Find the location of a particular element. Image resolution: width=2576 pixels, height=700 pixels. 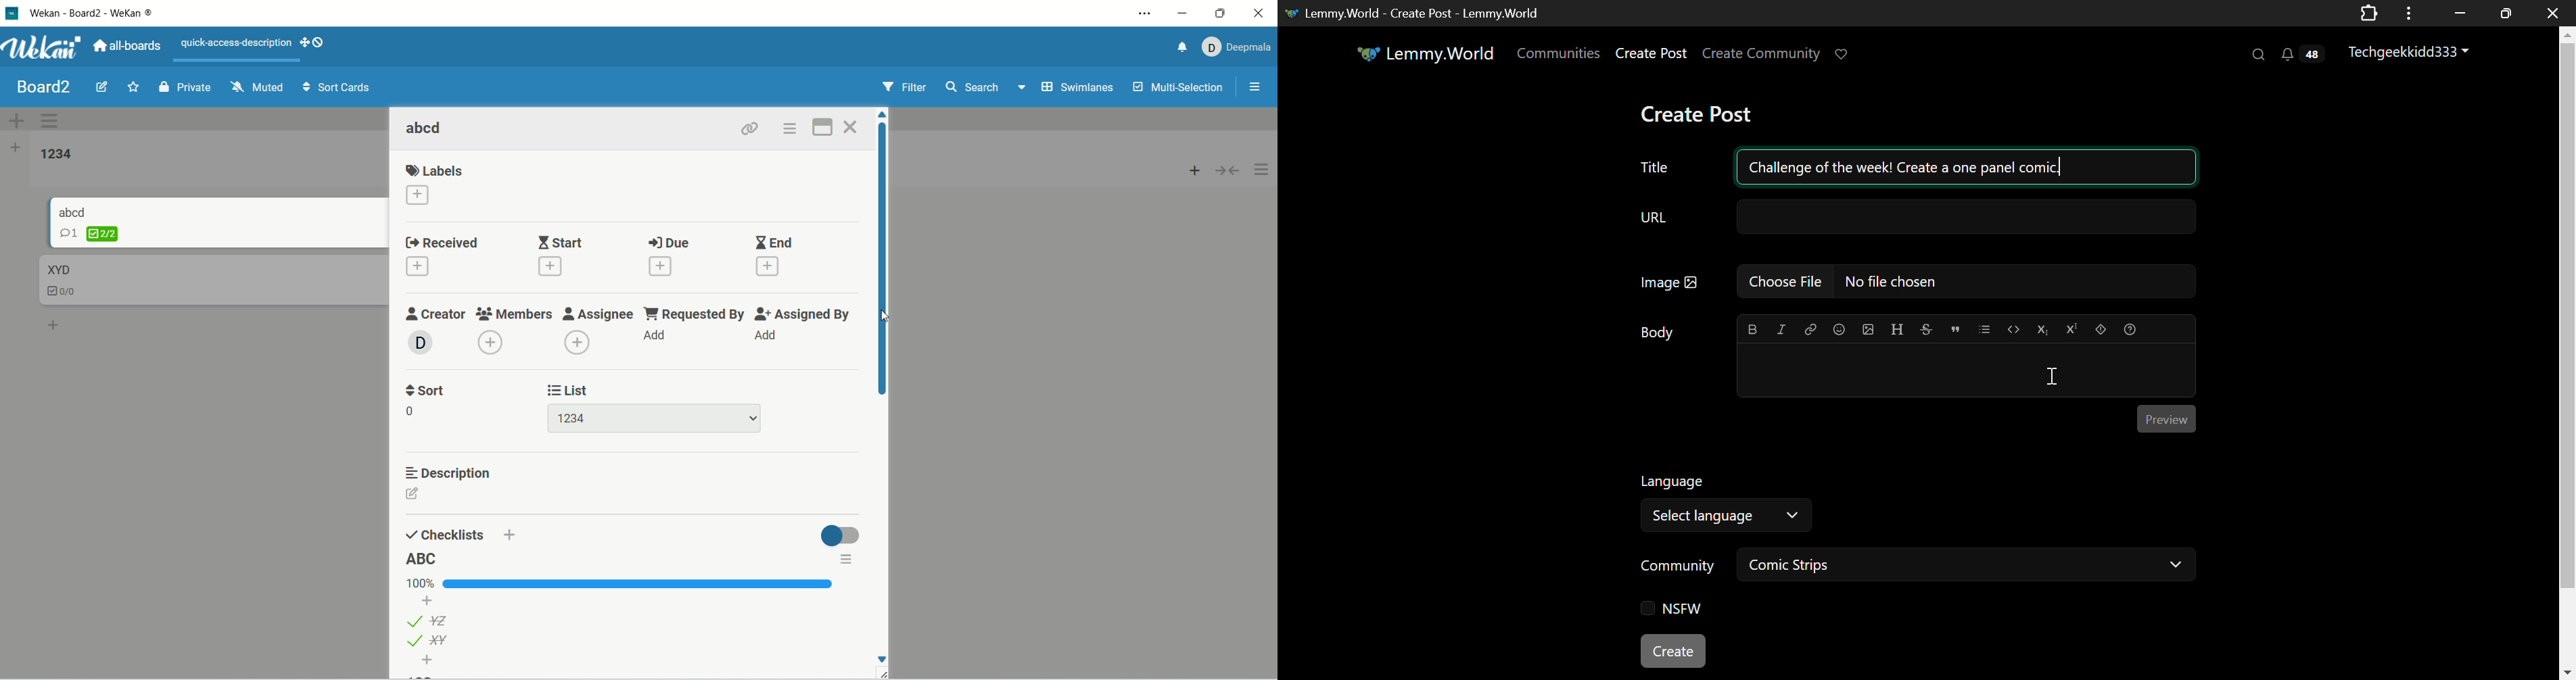

bold is located at coordinates (1750, 329).